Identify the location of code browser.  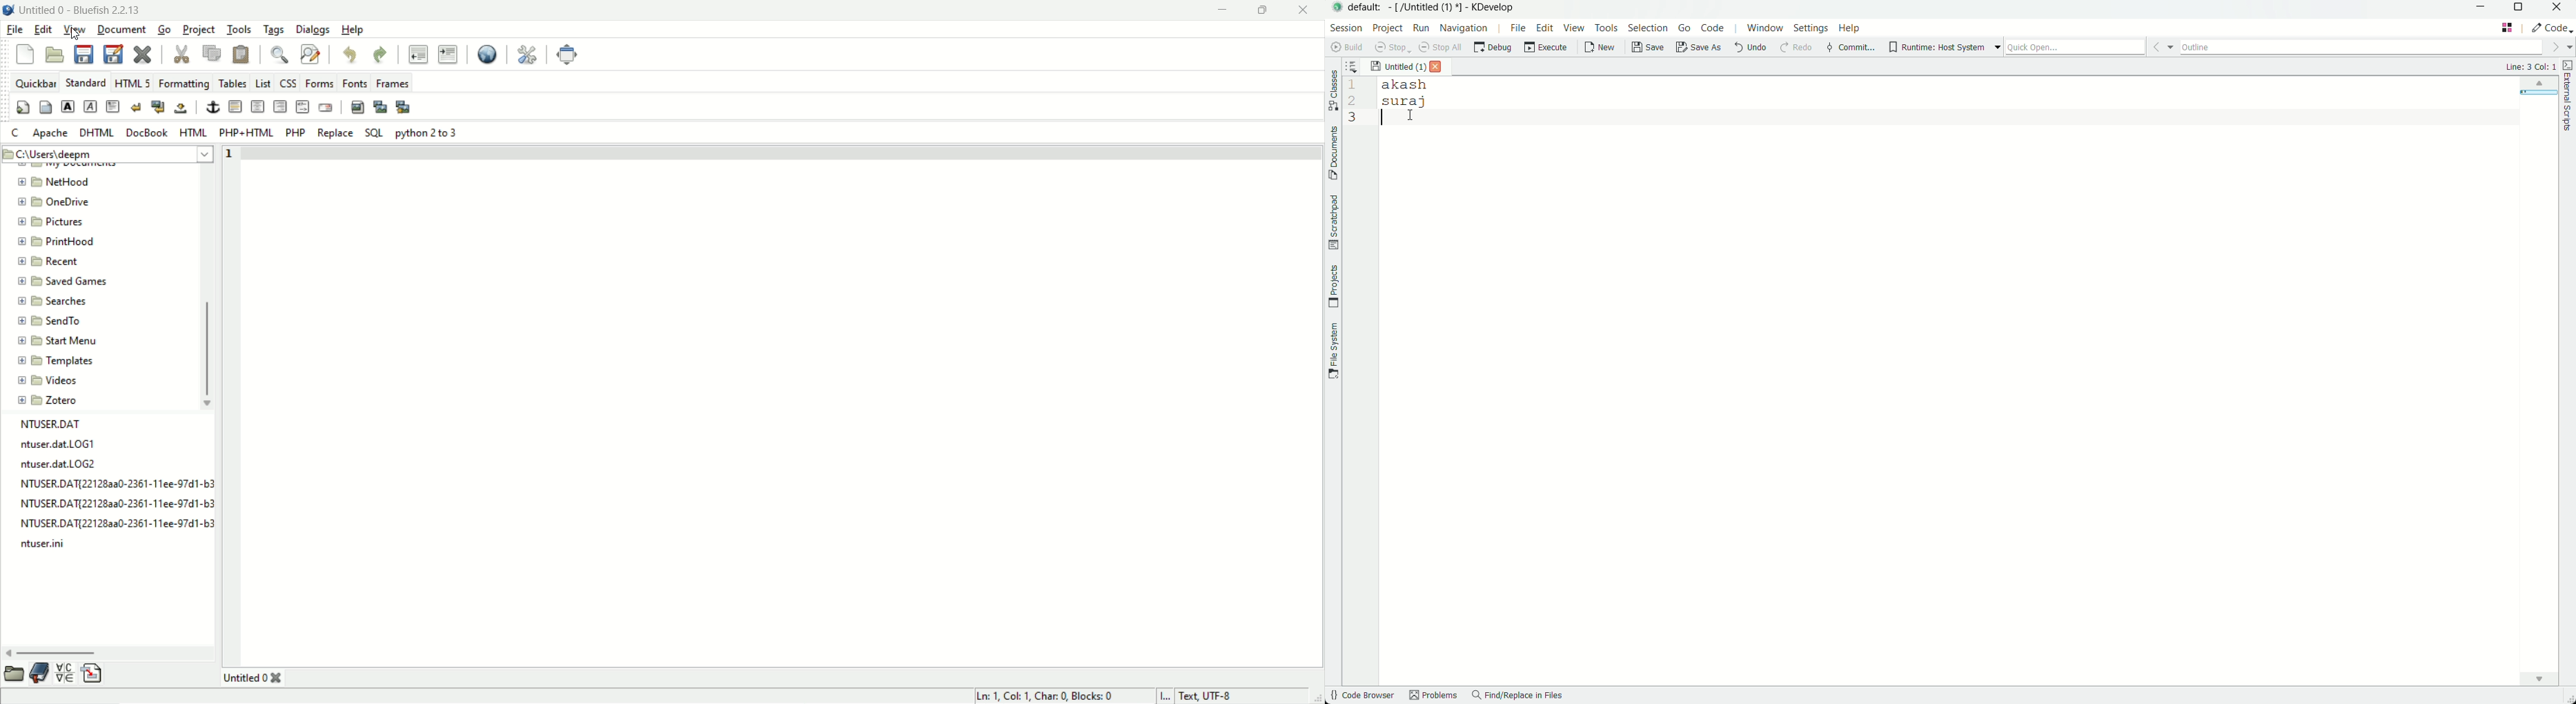
(1361, 696).